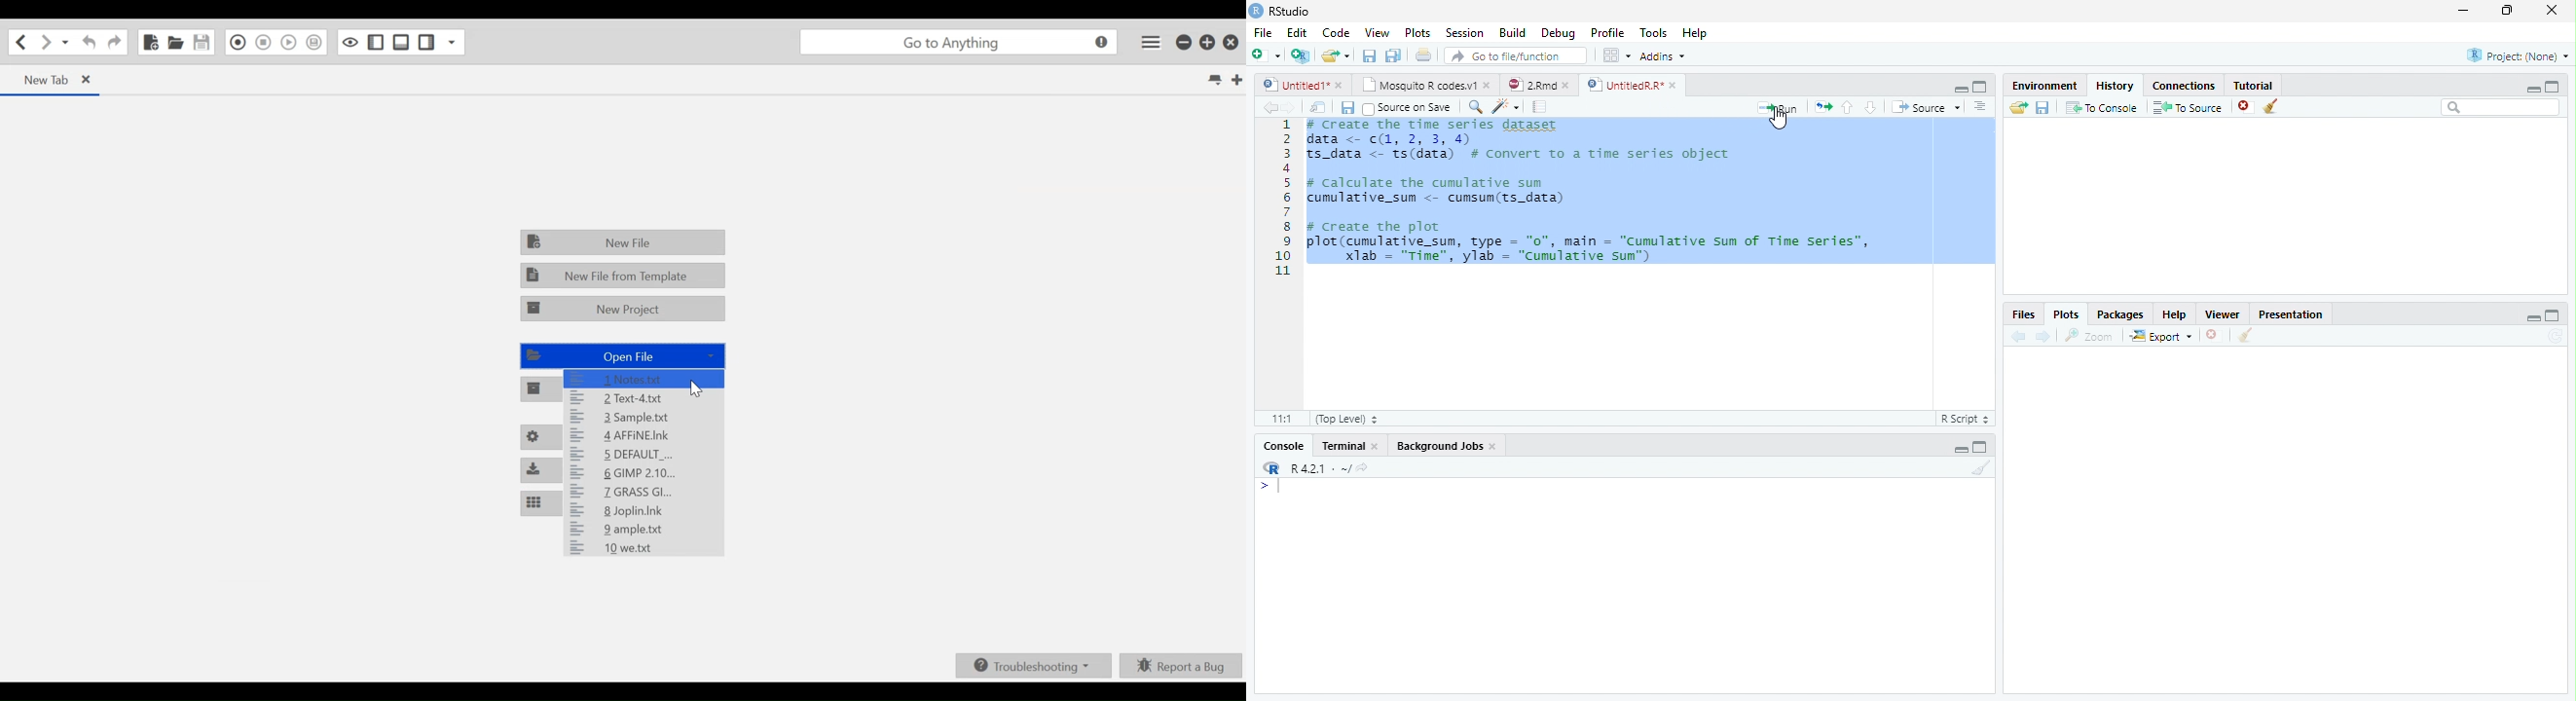 This screenshot has height=728, width=2576. I want to click on Save, so click(1369, 57).